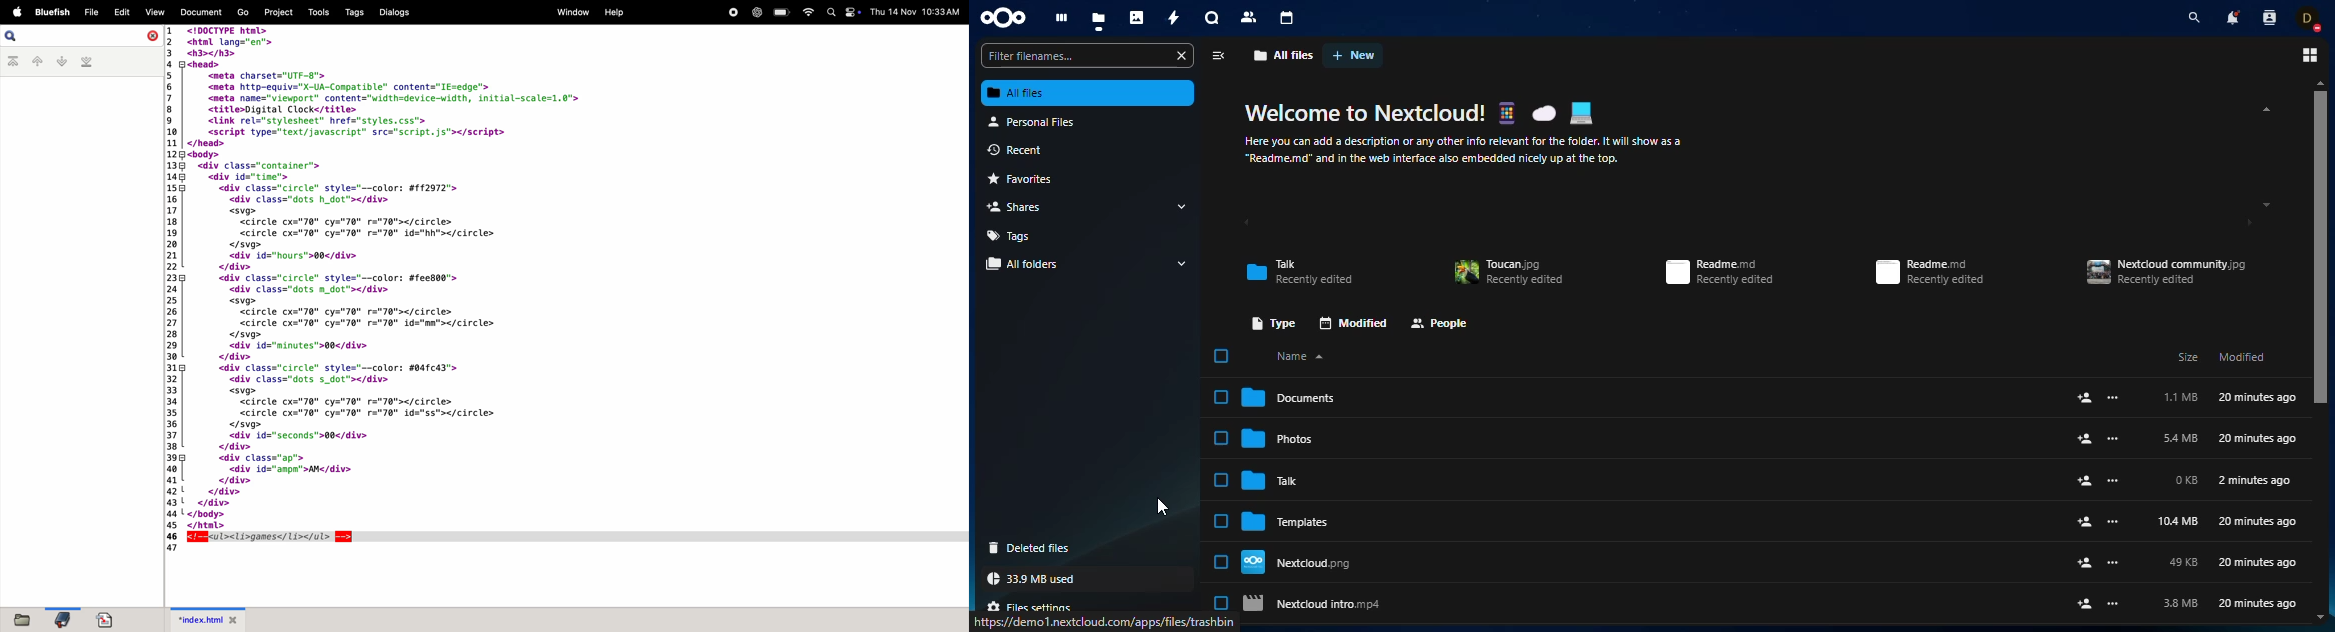 This screenshot has width=2352, height=644. What do you see at coordinates (2320, 83) in the screenshot?
I see `Move up` at bounding box center [2320, 83].